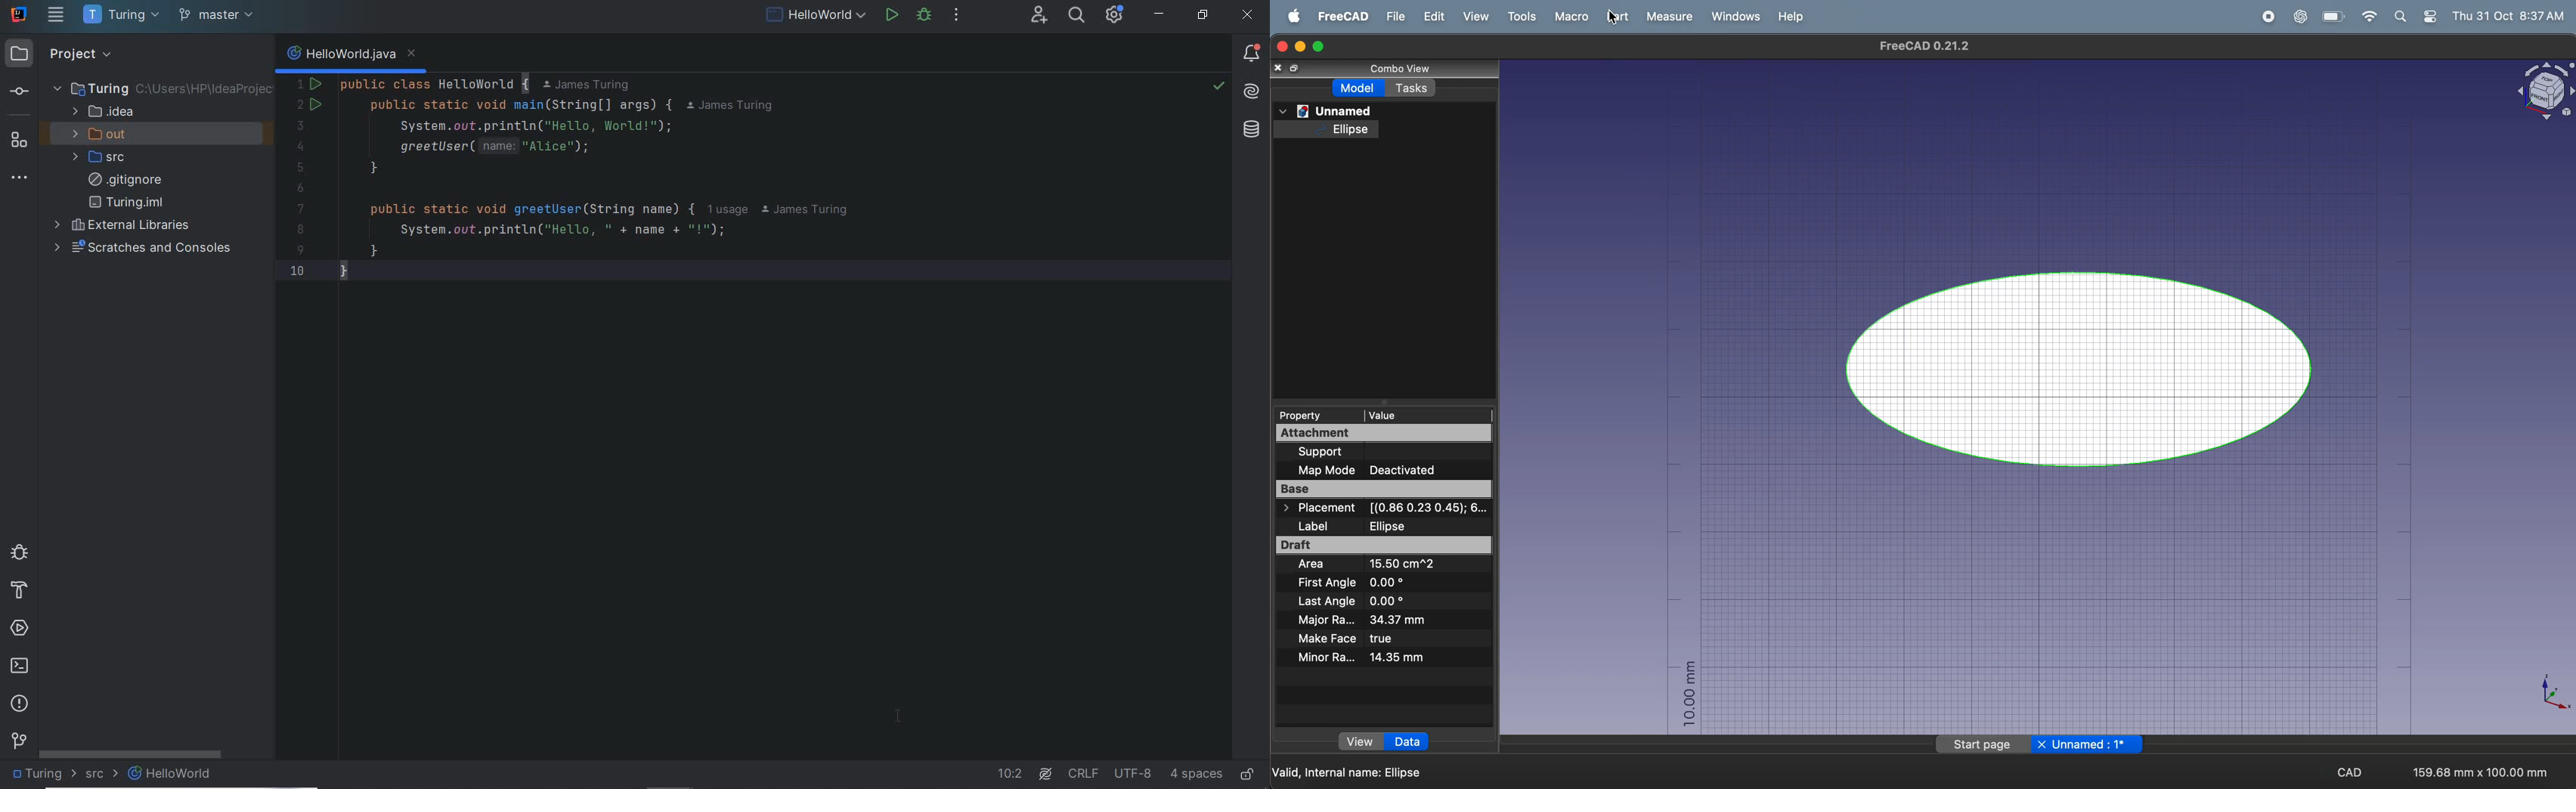 The height and width of the screenshot is (812, 2576). I want to click on src, so click(104, 157).